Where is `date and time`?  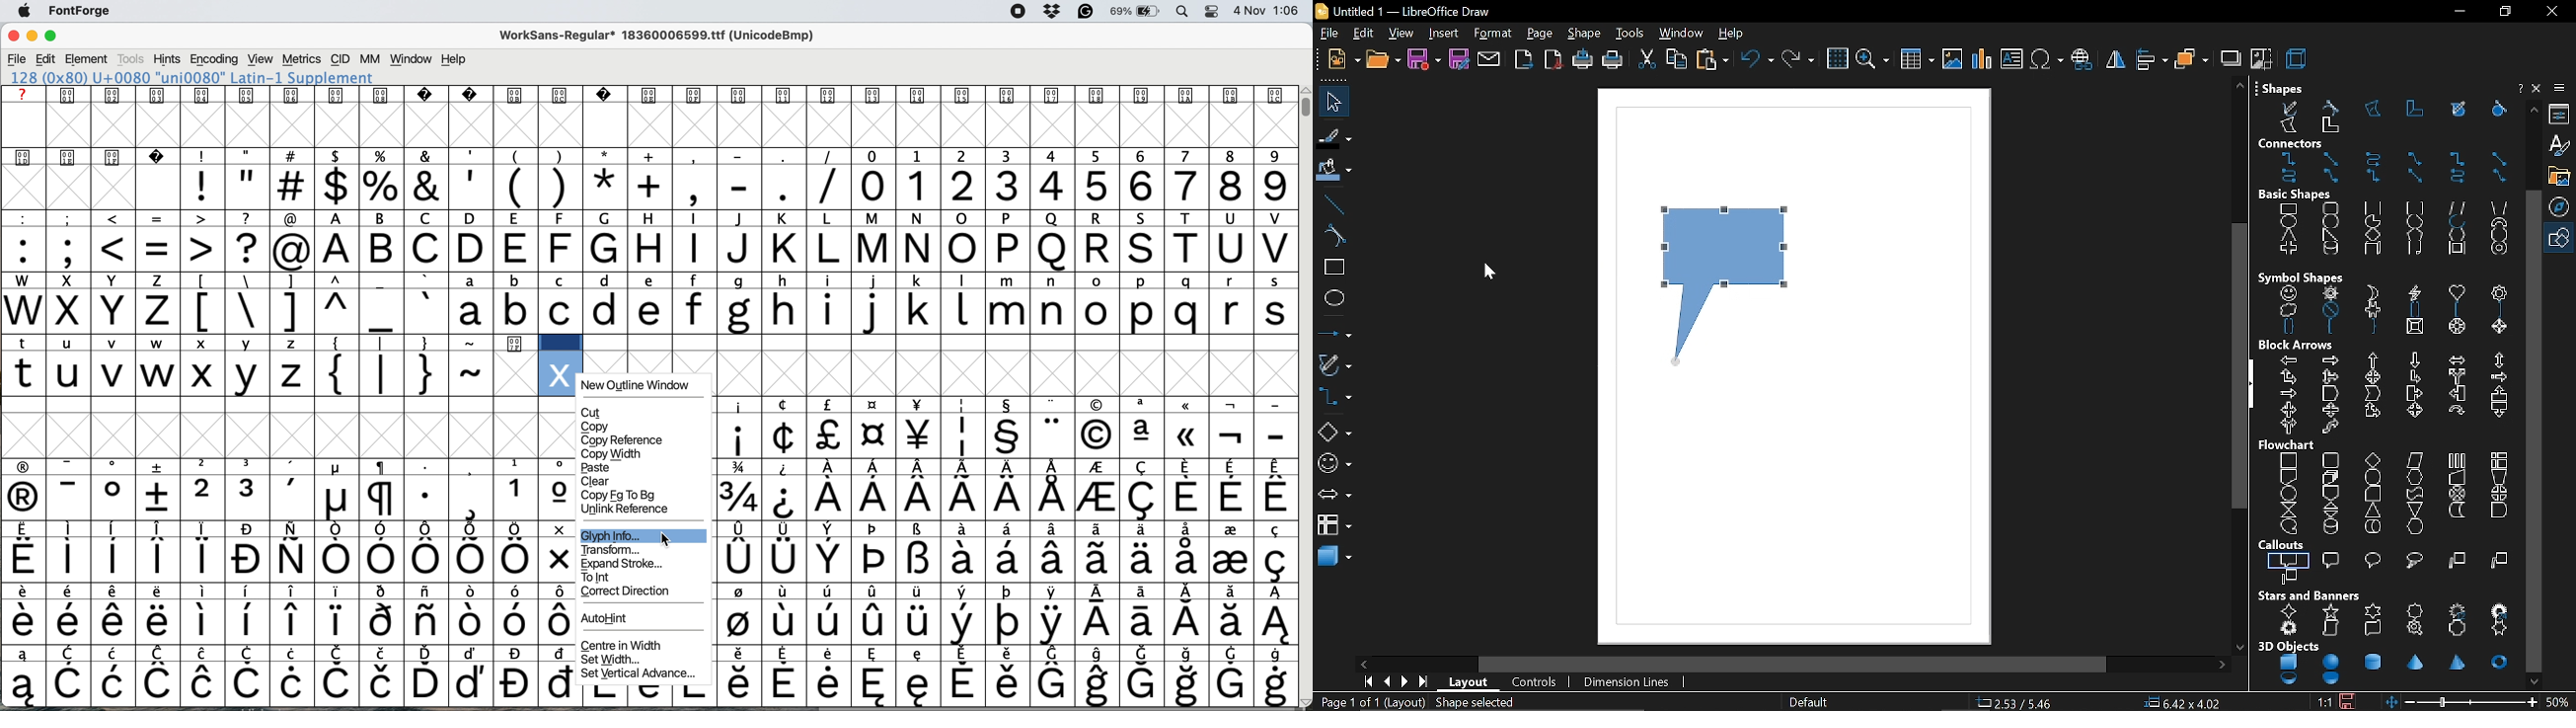 date and time is located at coordinates (1268, 11).